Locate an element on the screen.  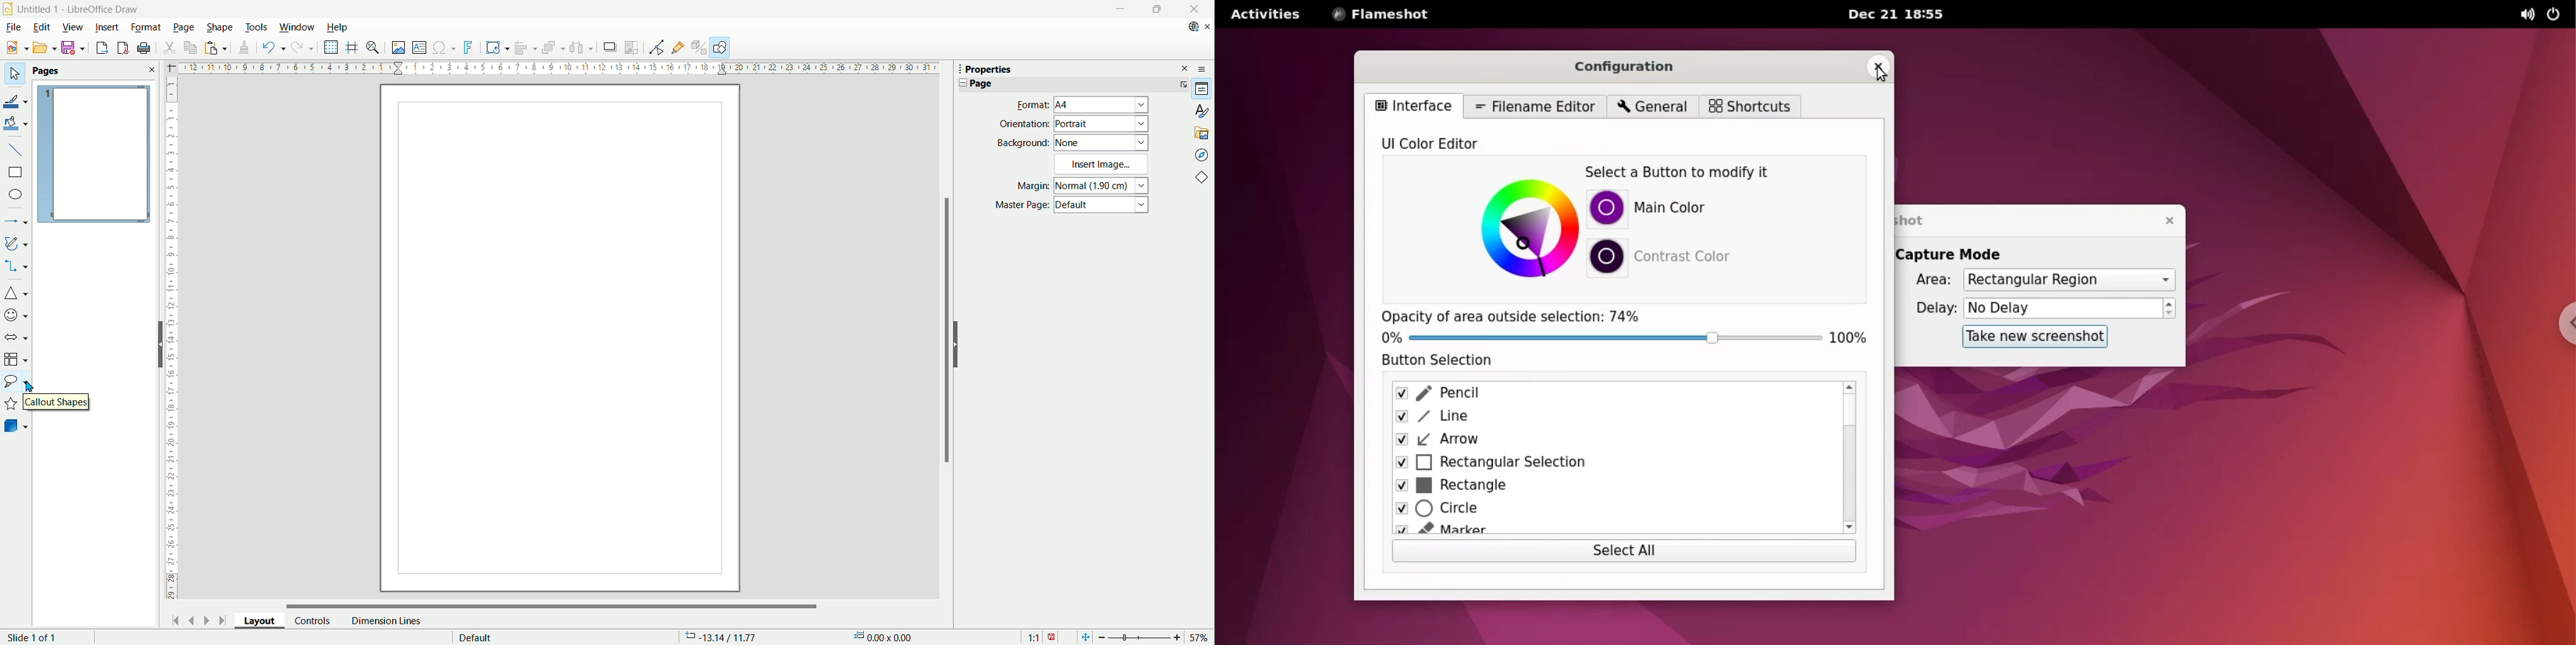
insert image is located at coordinates (398, 49).